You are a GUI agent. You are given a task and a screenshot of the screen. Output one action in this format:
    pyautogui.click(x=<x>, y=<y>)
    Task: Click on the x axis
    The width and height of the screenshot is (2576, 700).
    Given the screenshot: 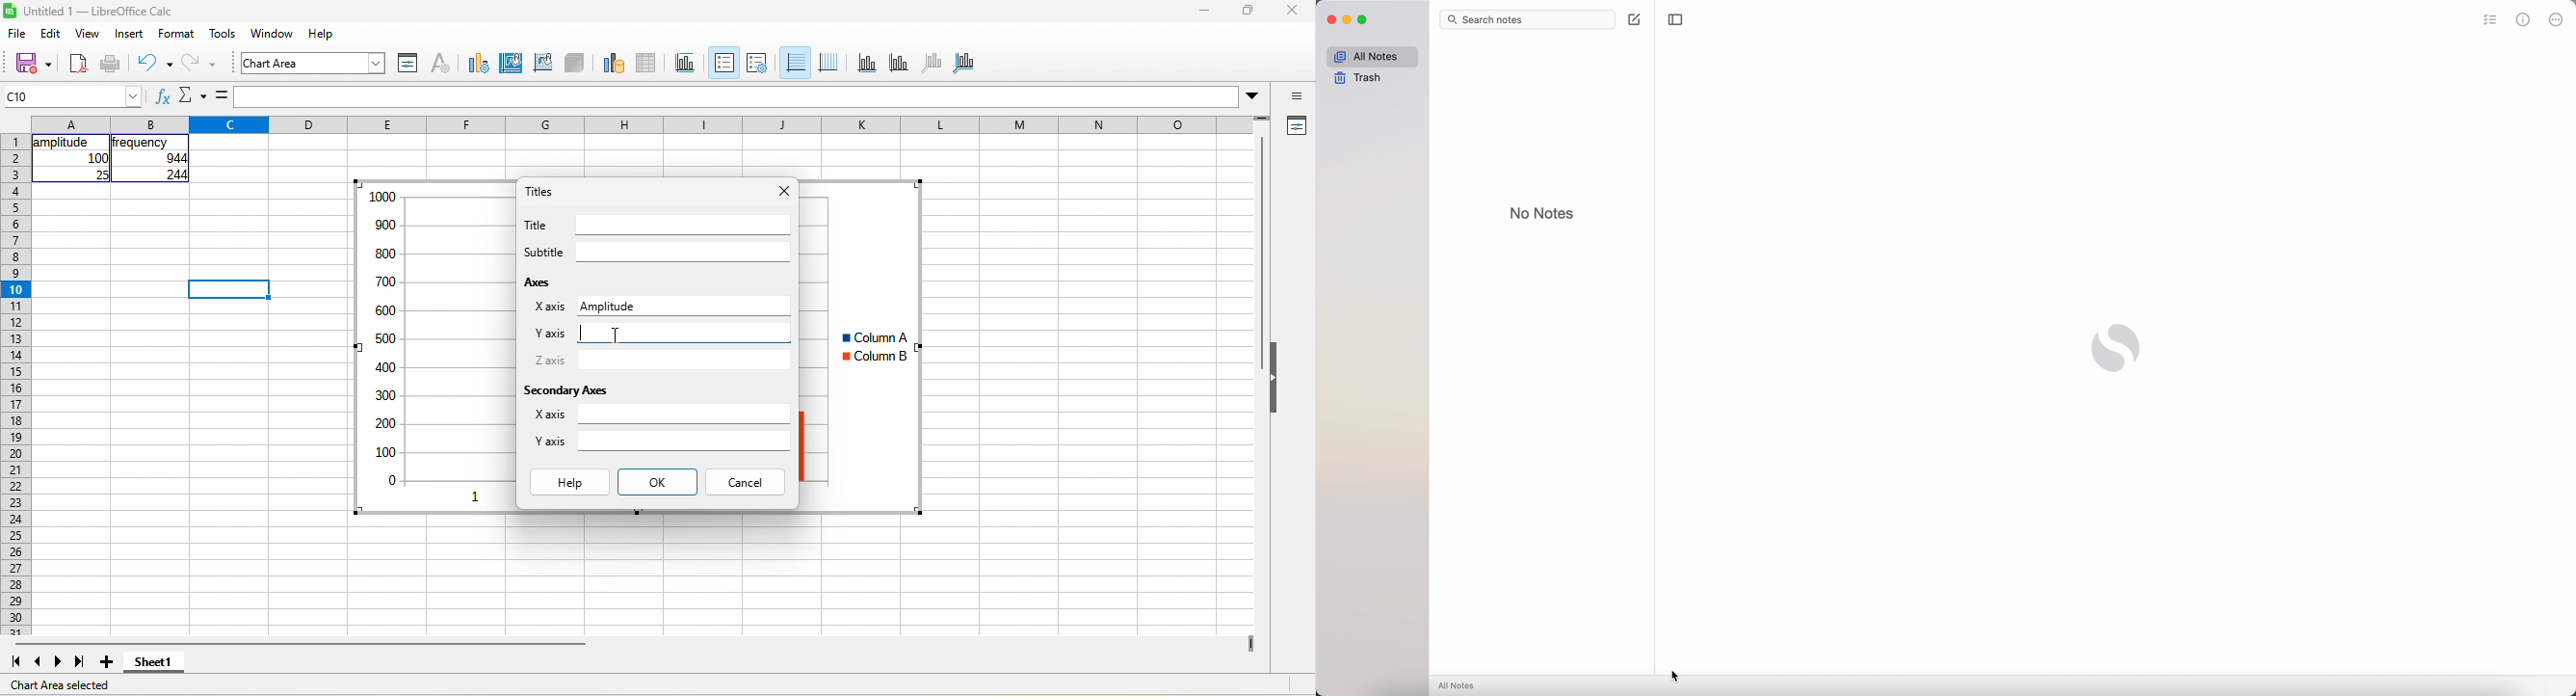 What is the action you would take?
    pyautogui.click(x=867, y=64)
    